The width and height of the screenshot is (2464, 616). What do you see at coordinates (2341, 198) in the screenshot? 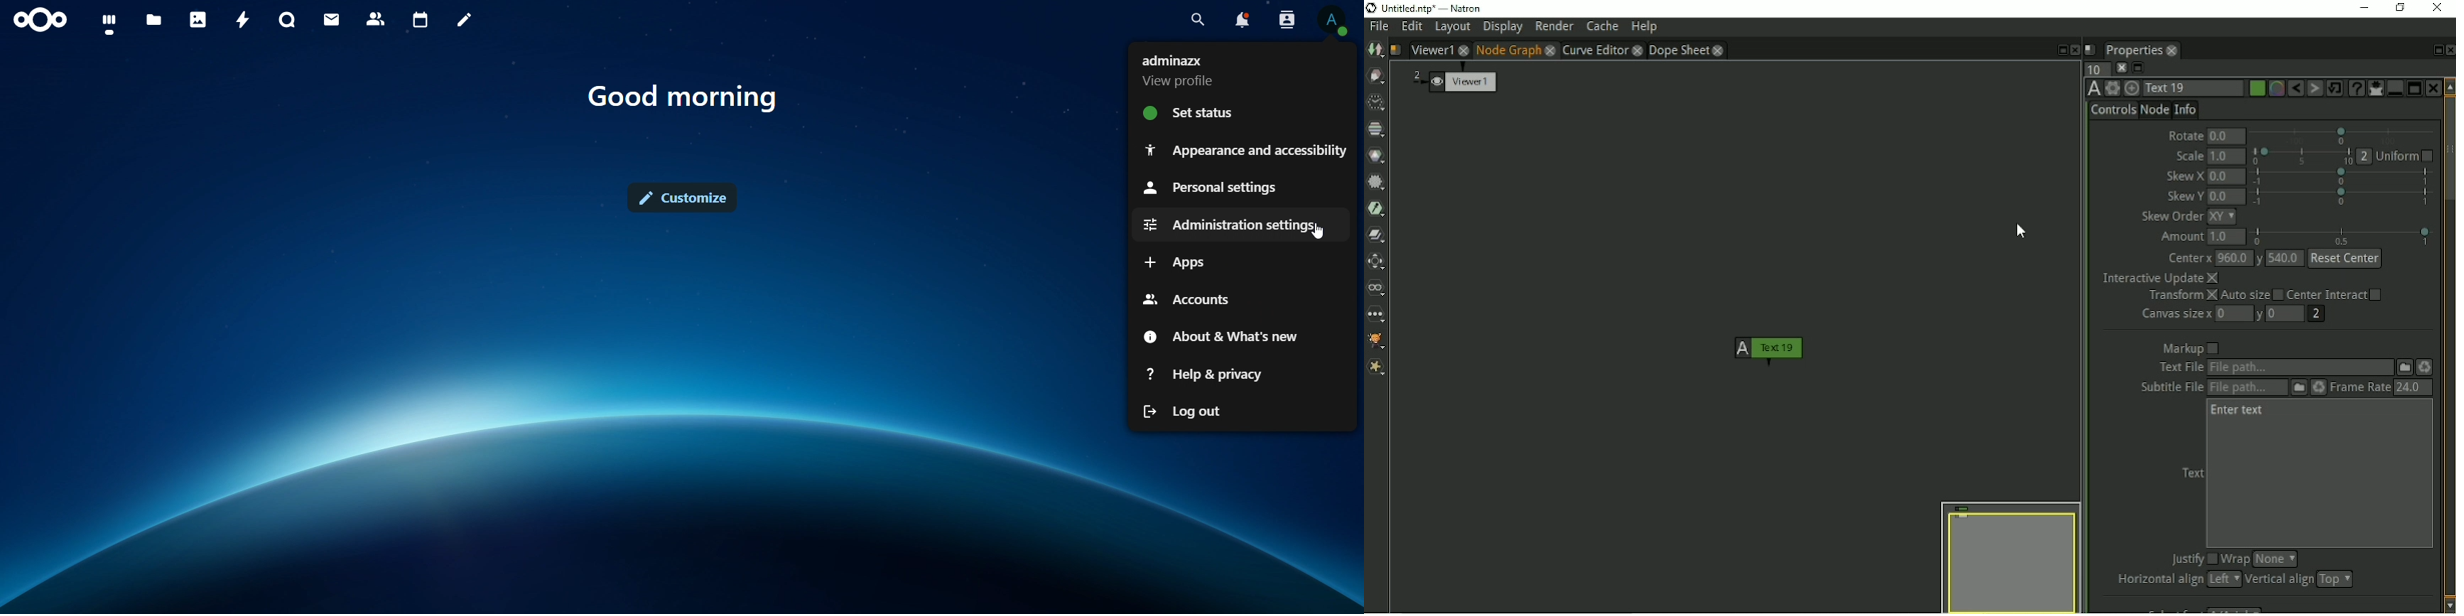
I see `selection bar` at bounding box center [2341, 198].